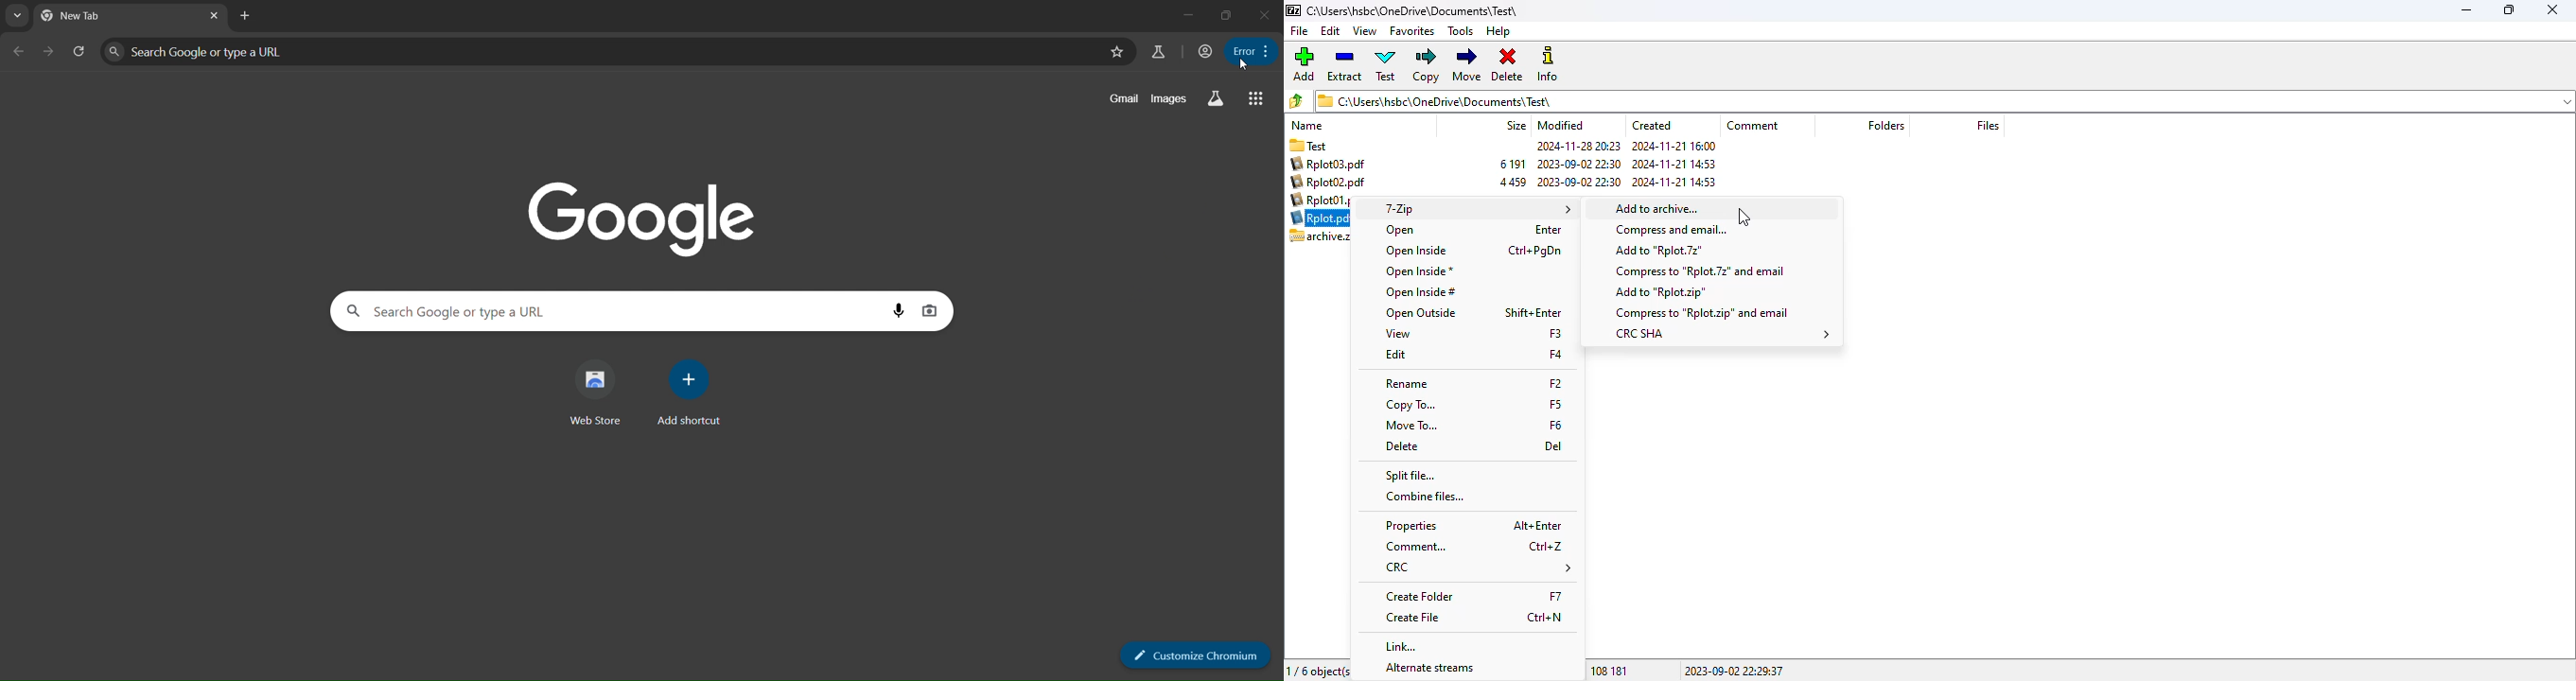  Describe the element at coordinates (1723, 334) in the screenshot. I see `CRC SHA` at that location.